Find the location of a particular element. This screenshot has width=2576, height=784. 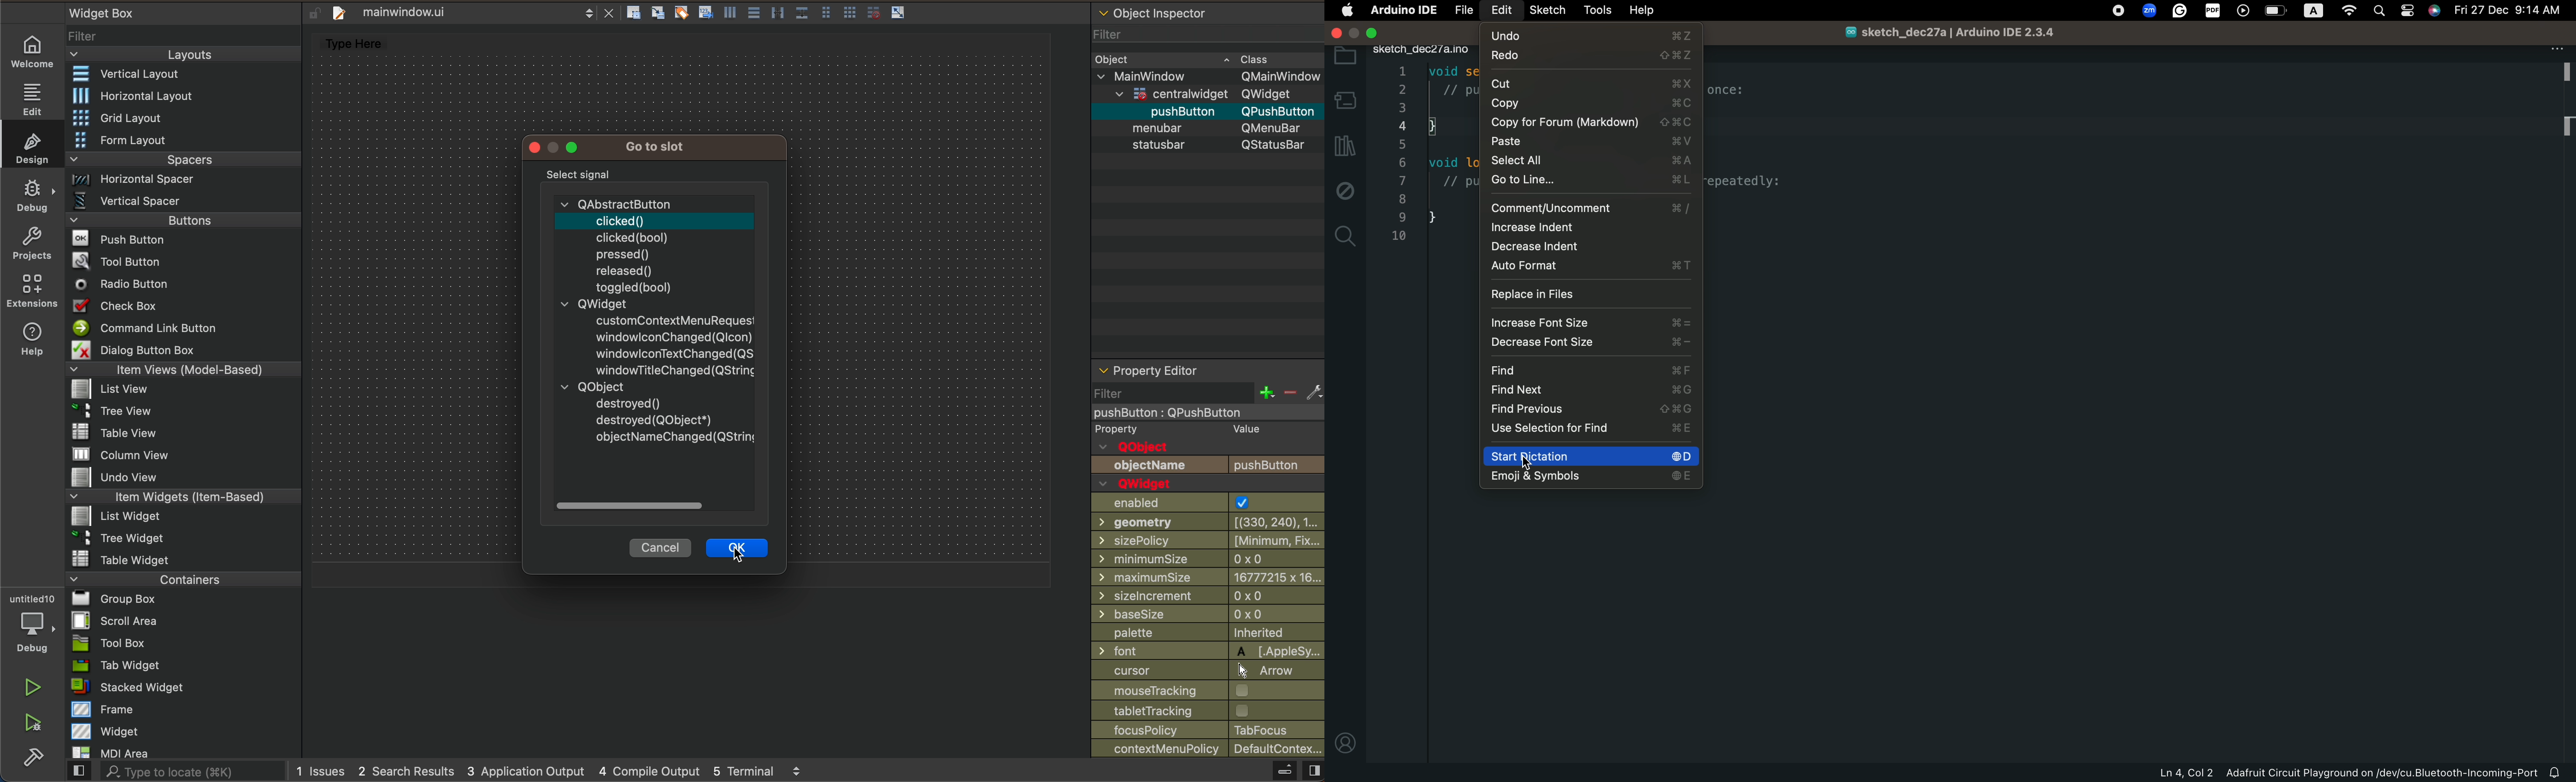

cut is located at coordinates (1592, 83).